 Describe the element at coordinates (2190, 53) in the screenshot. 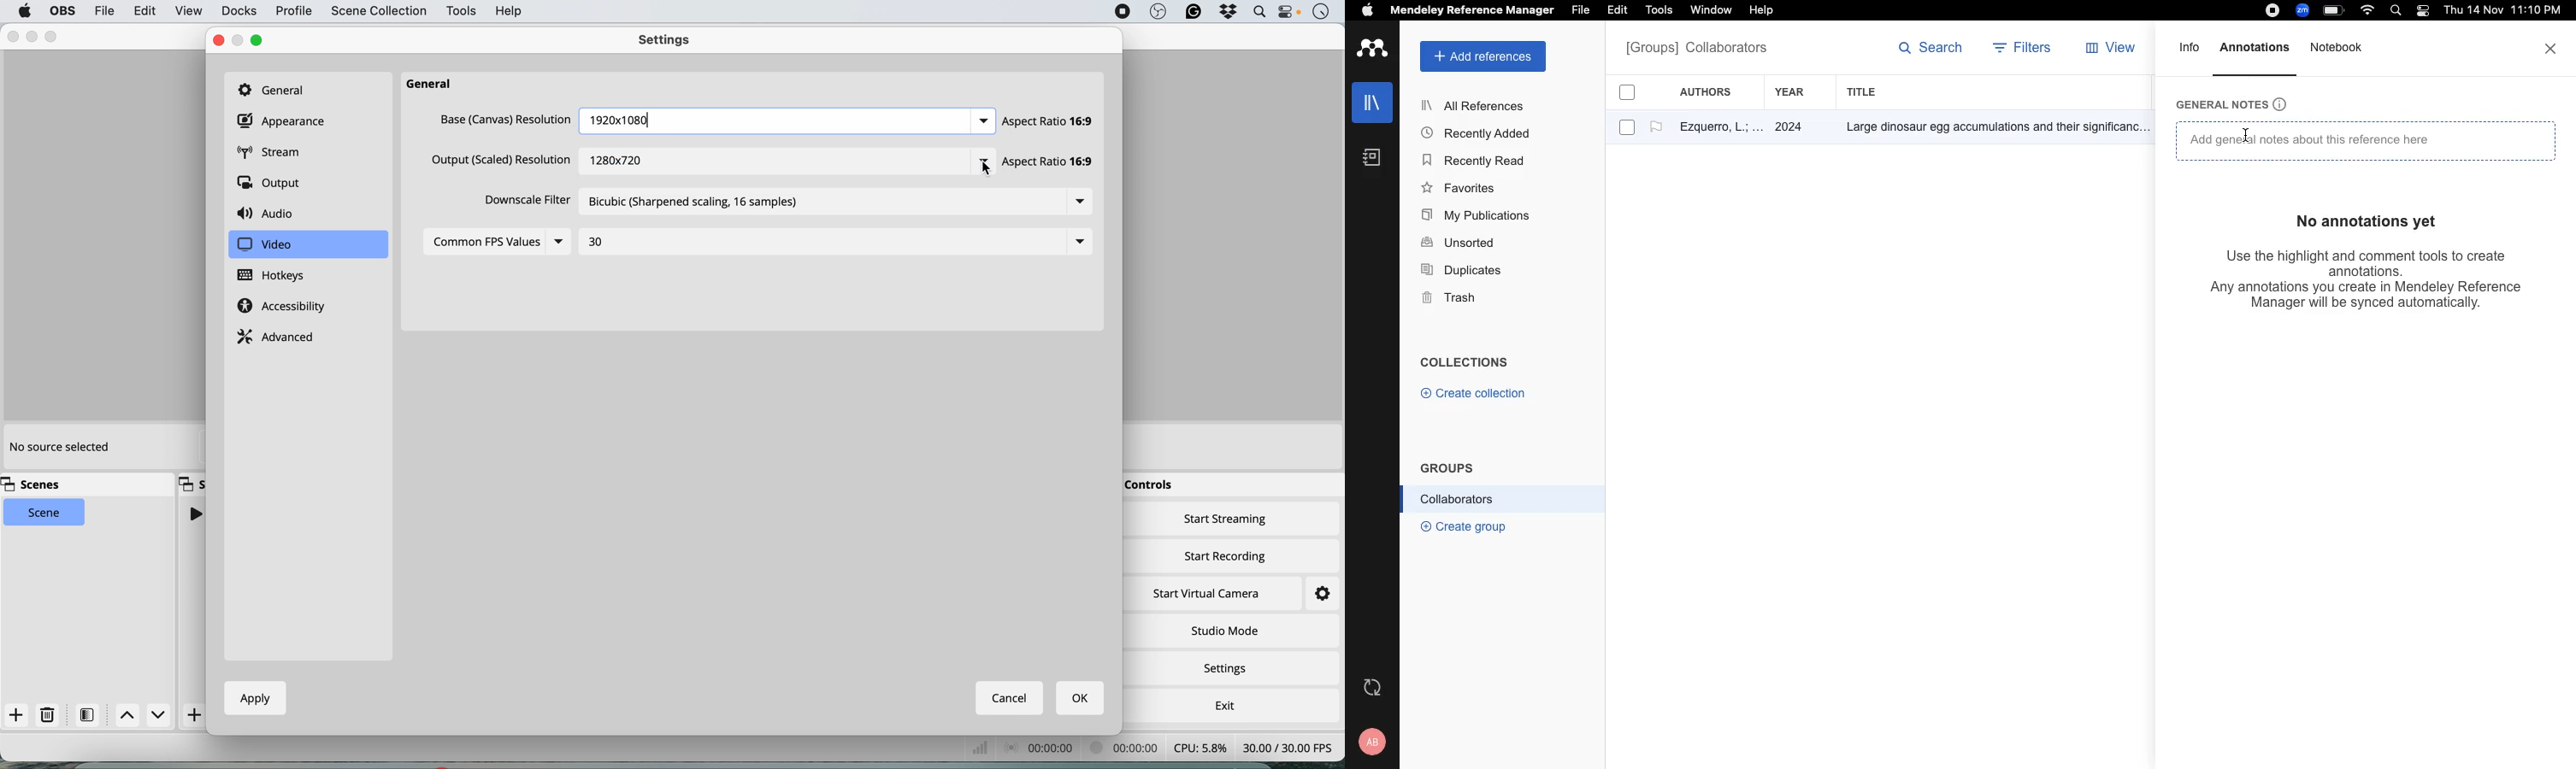

I see `info` at that location.